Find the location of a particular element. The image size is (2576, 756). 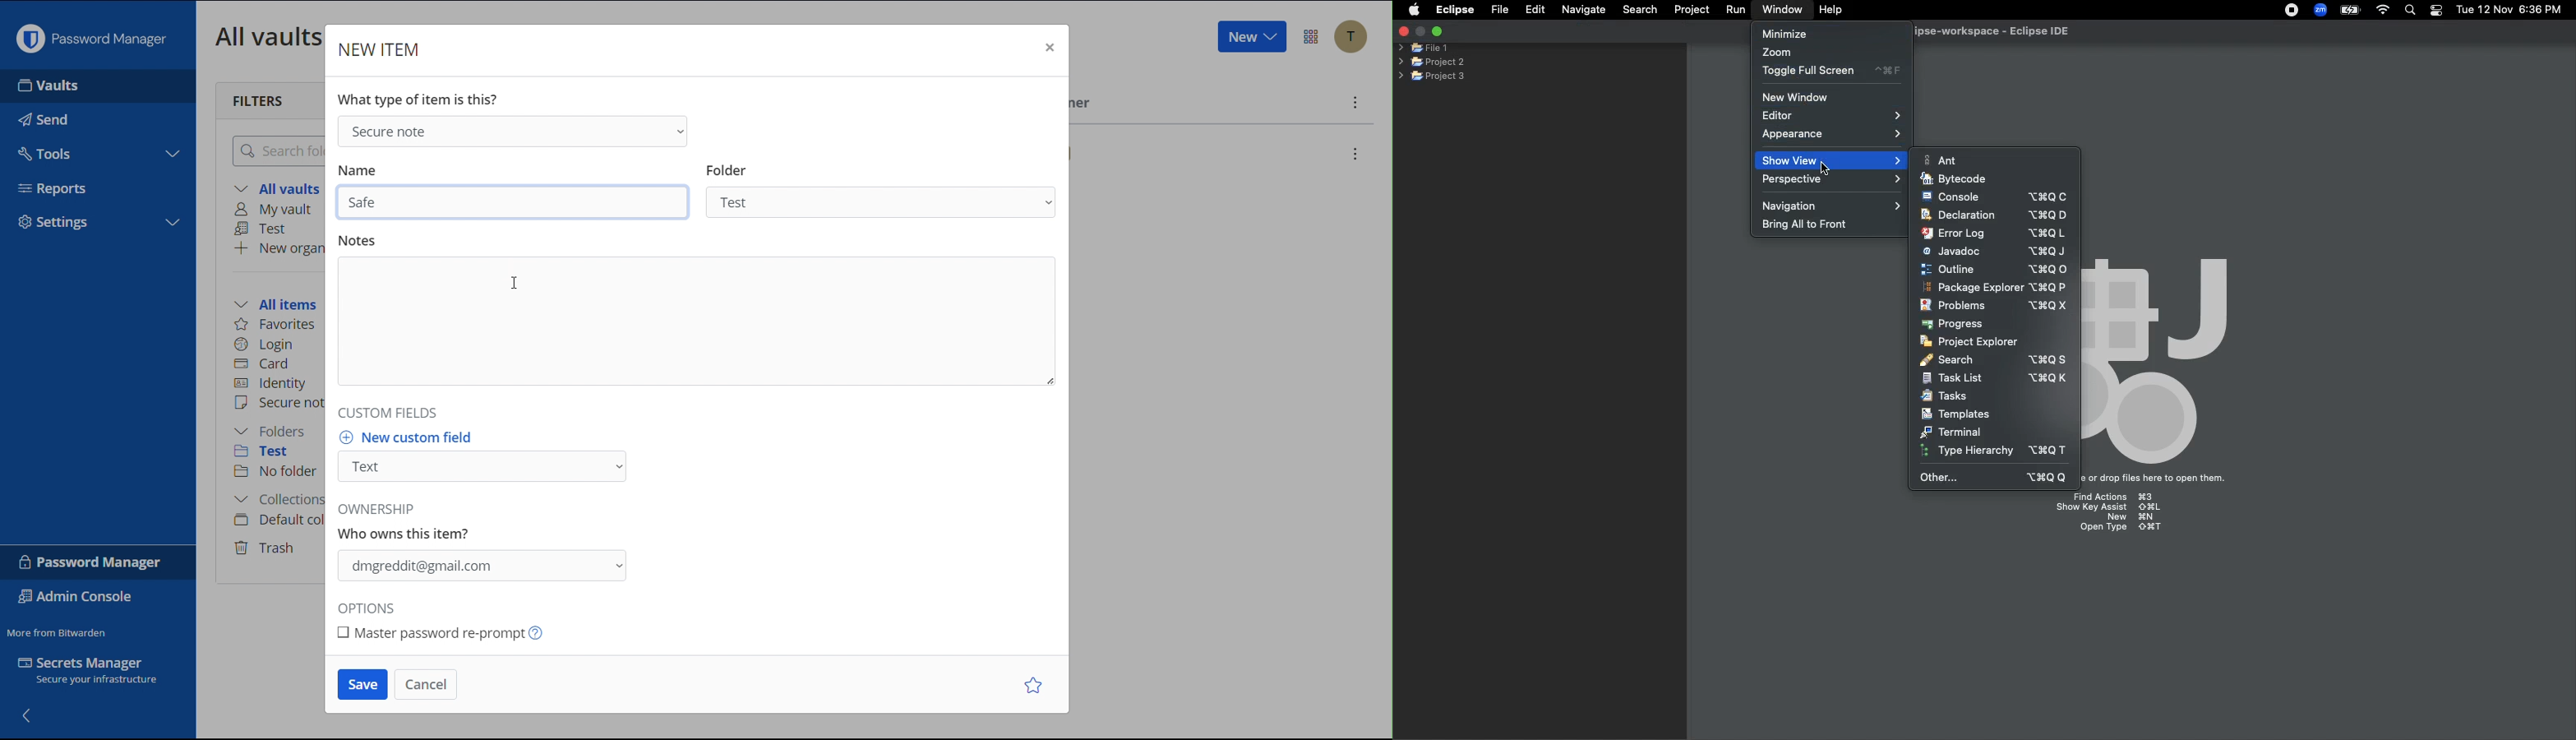

New is located at coordinates (1251, 37).